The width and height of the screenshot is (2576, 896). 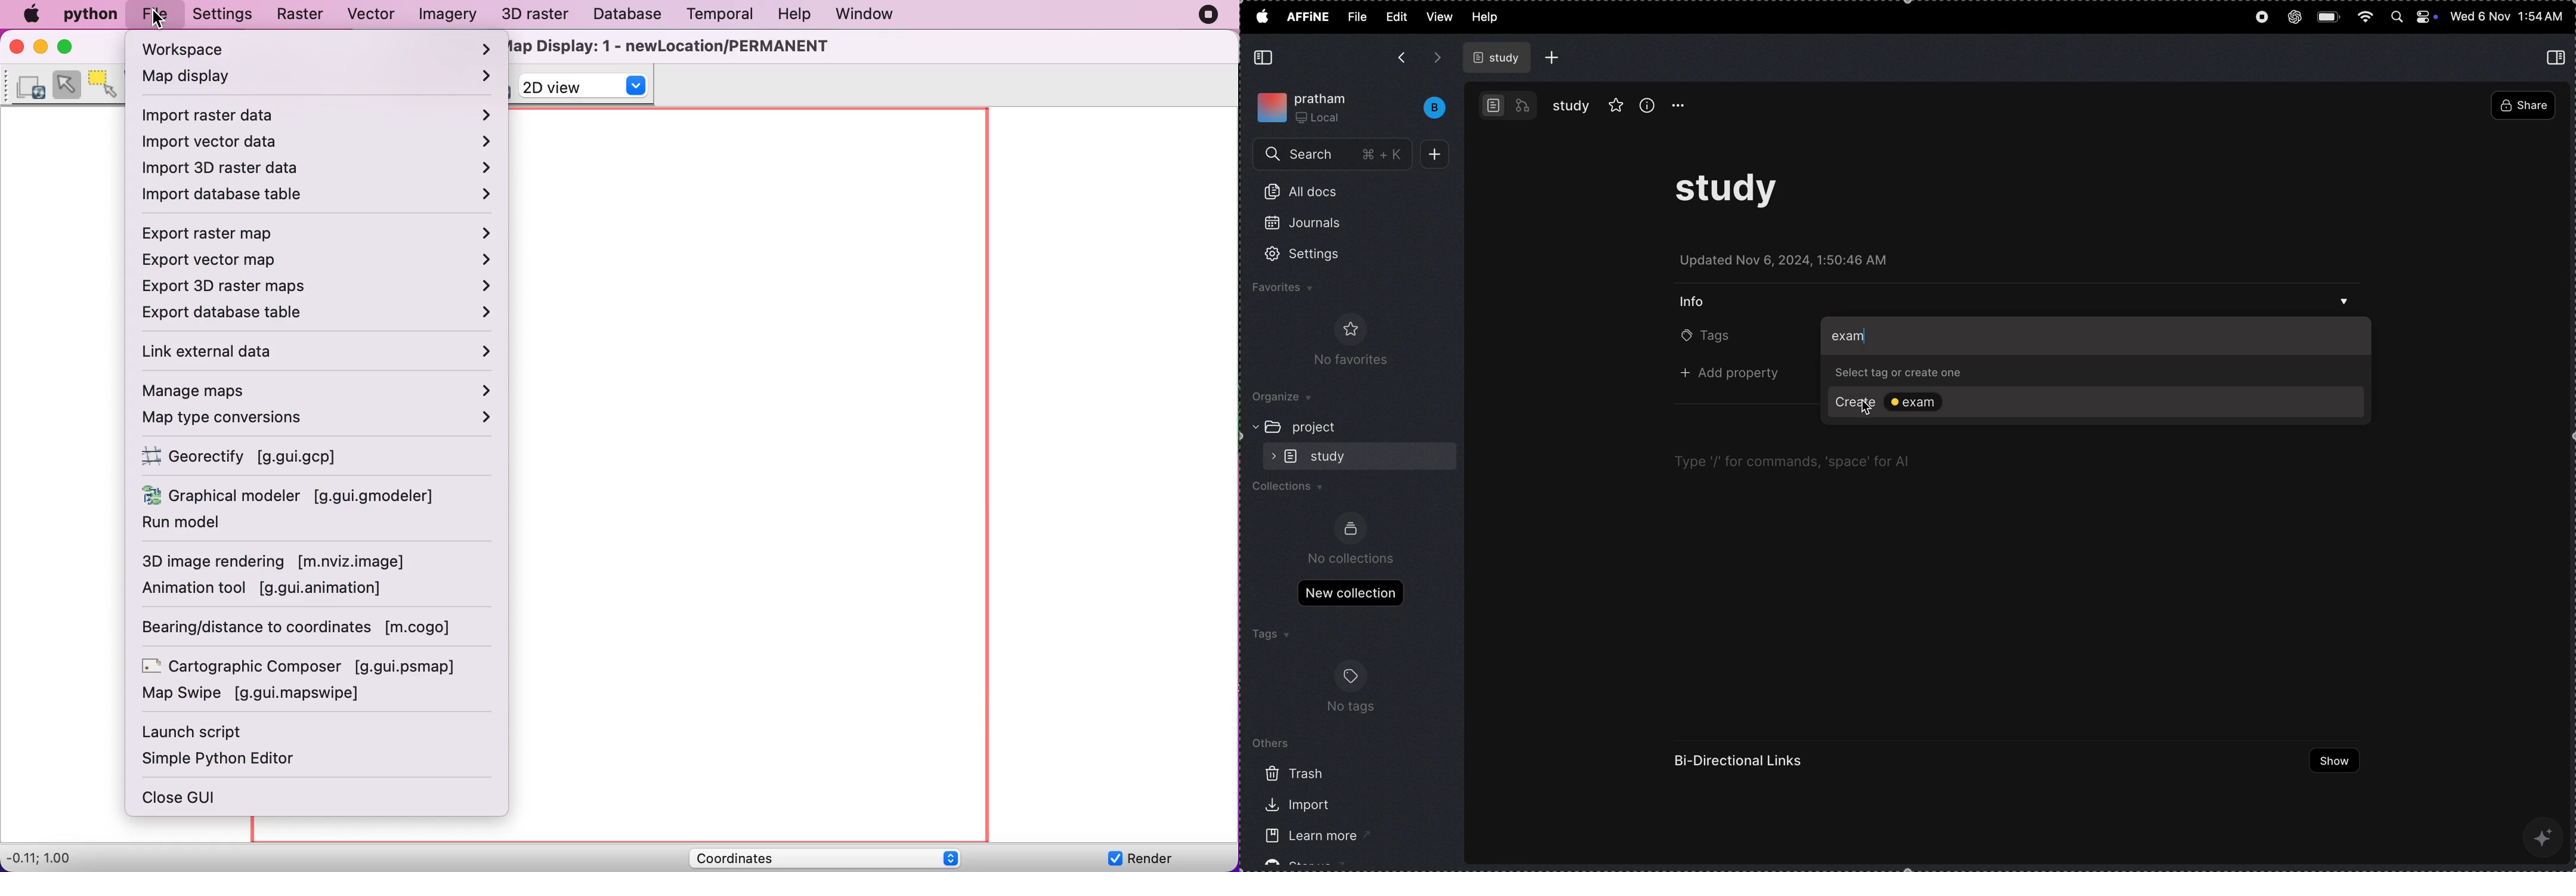 I want to click on collapse side bar, so click(x=2558, y=57).